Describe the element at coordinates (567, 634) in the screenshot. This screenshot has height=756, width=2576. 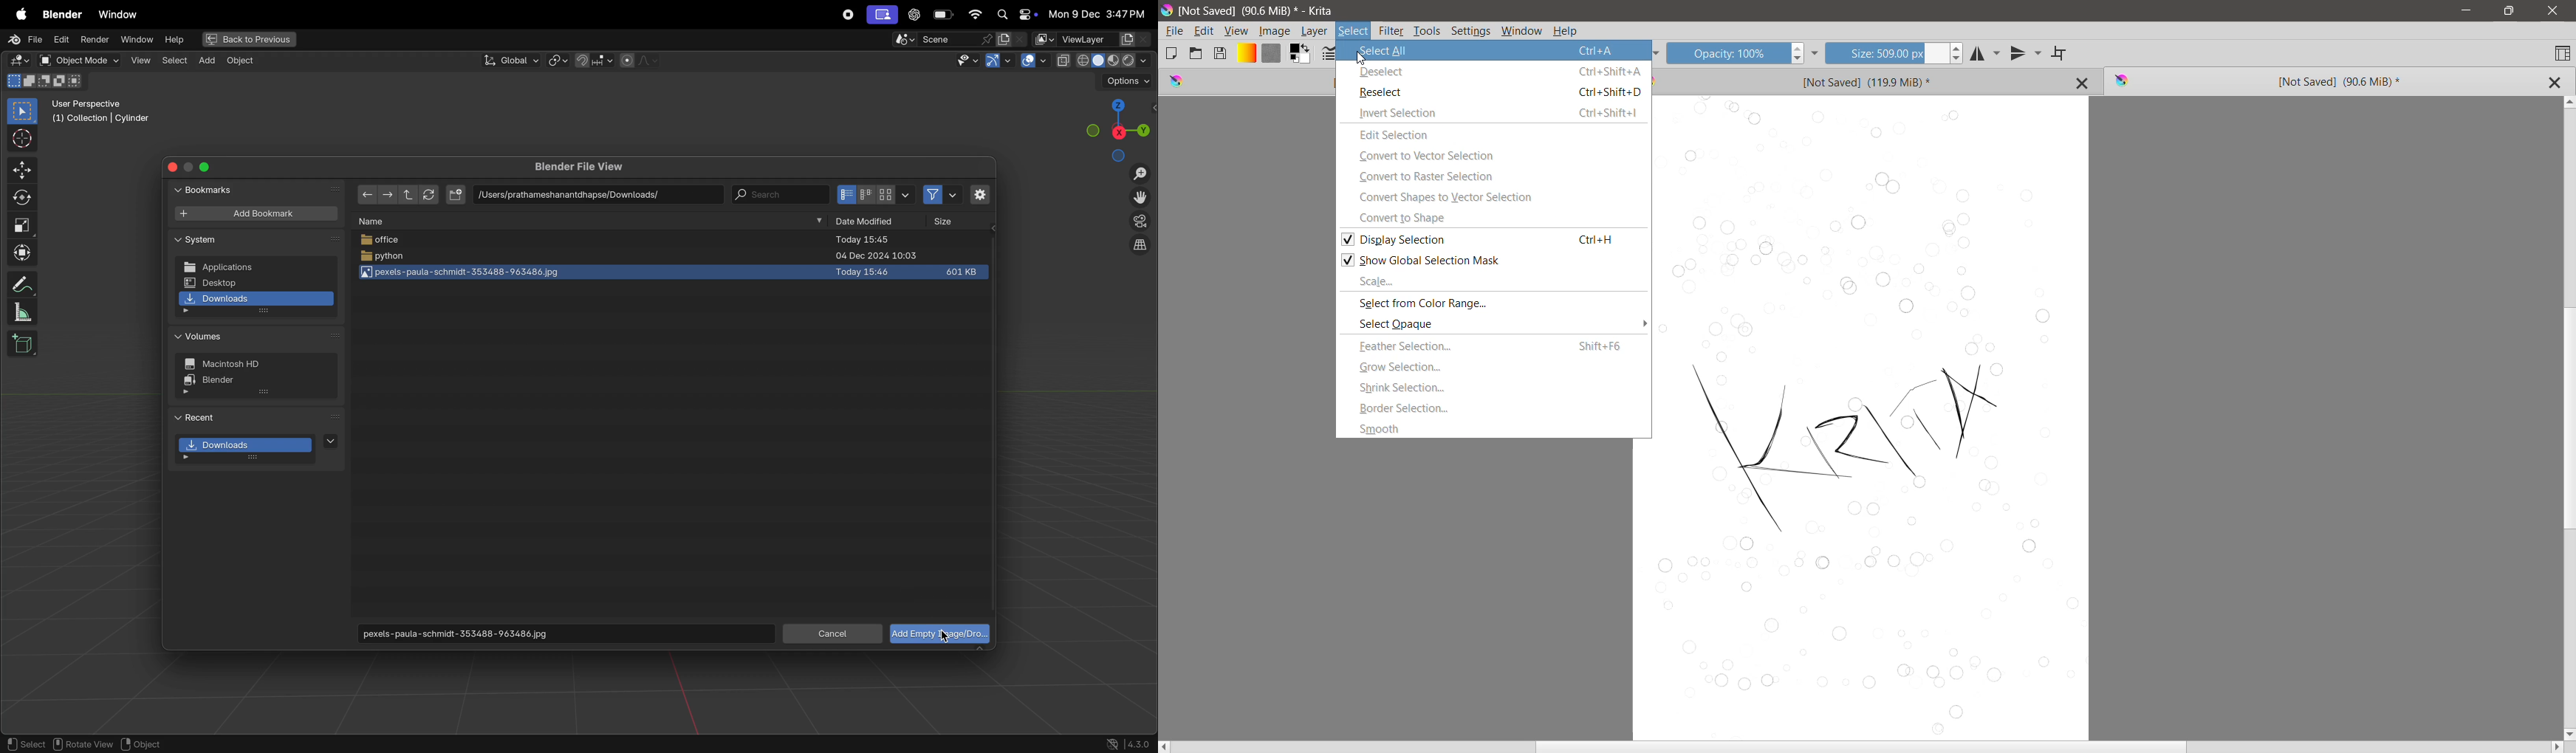
I see `download image` at that location.